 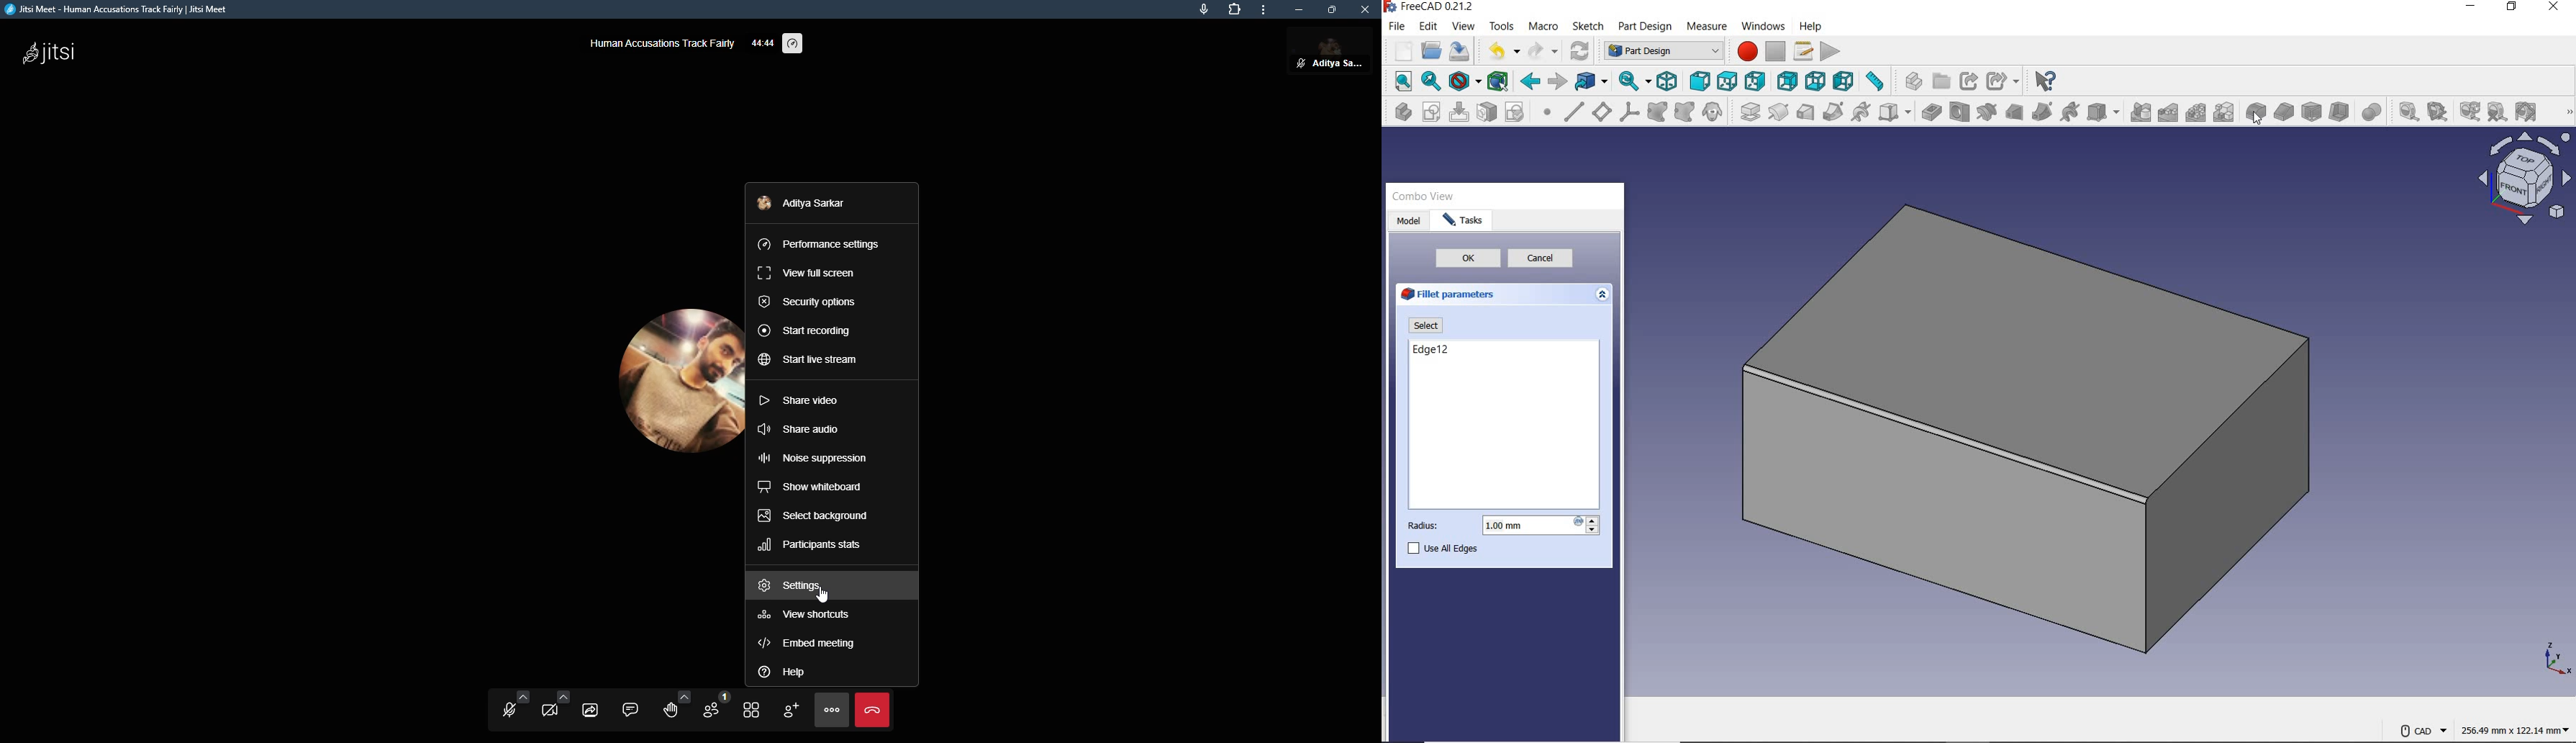 I want to click on linearpattern, so click(x=2167, y=112).